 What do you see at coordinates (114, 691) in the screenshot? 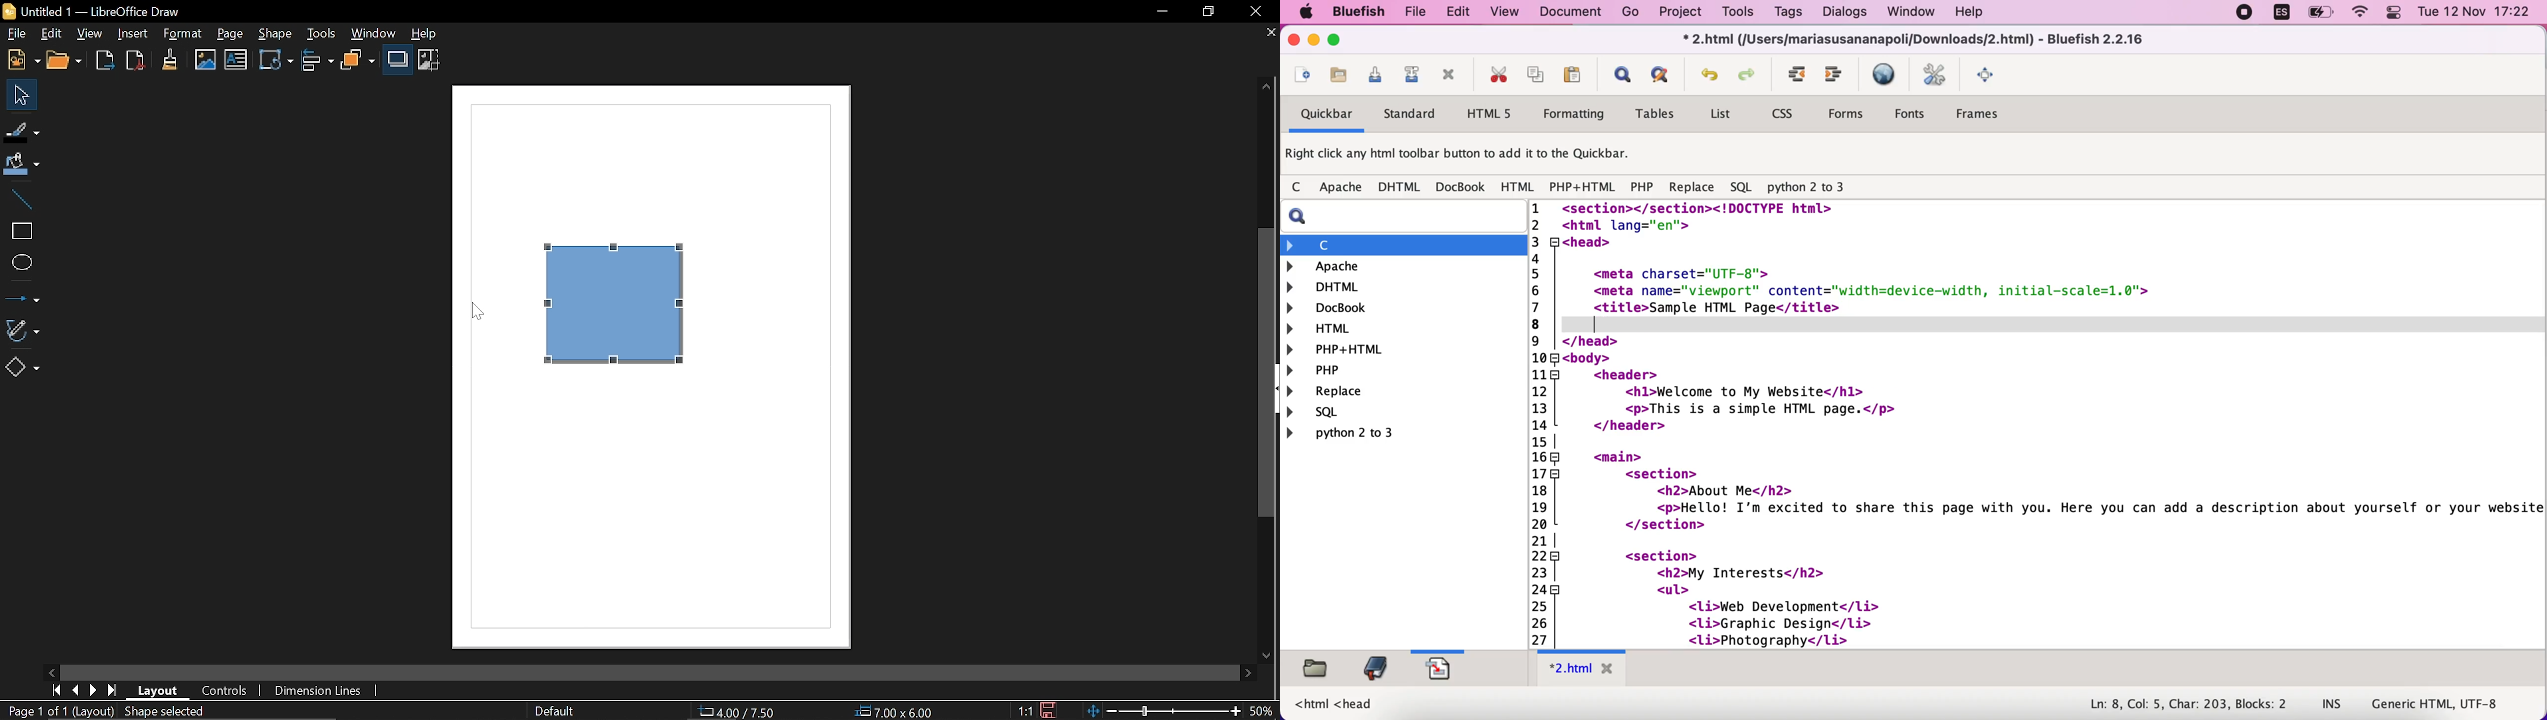
I see `Final page` at bounding box center [114, 691].